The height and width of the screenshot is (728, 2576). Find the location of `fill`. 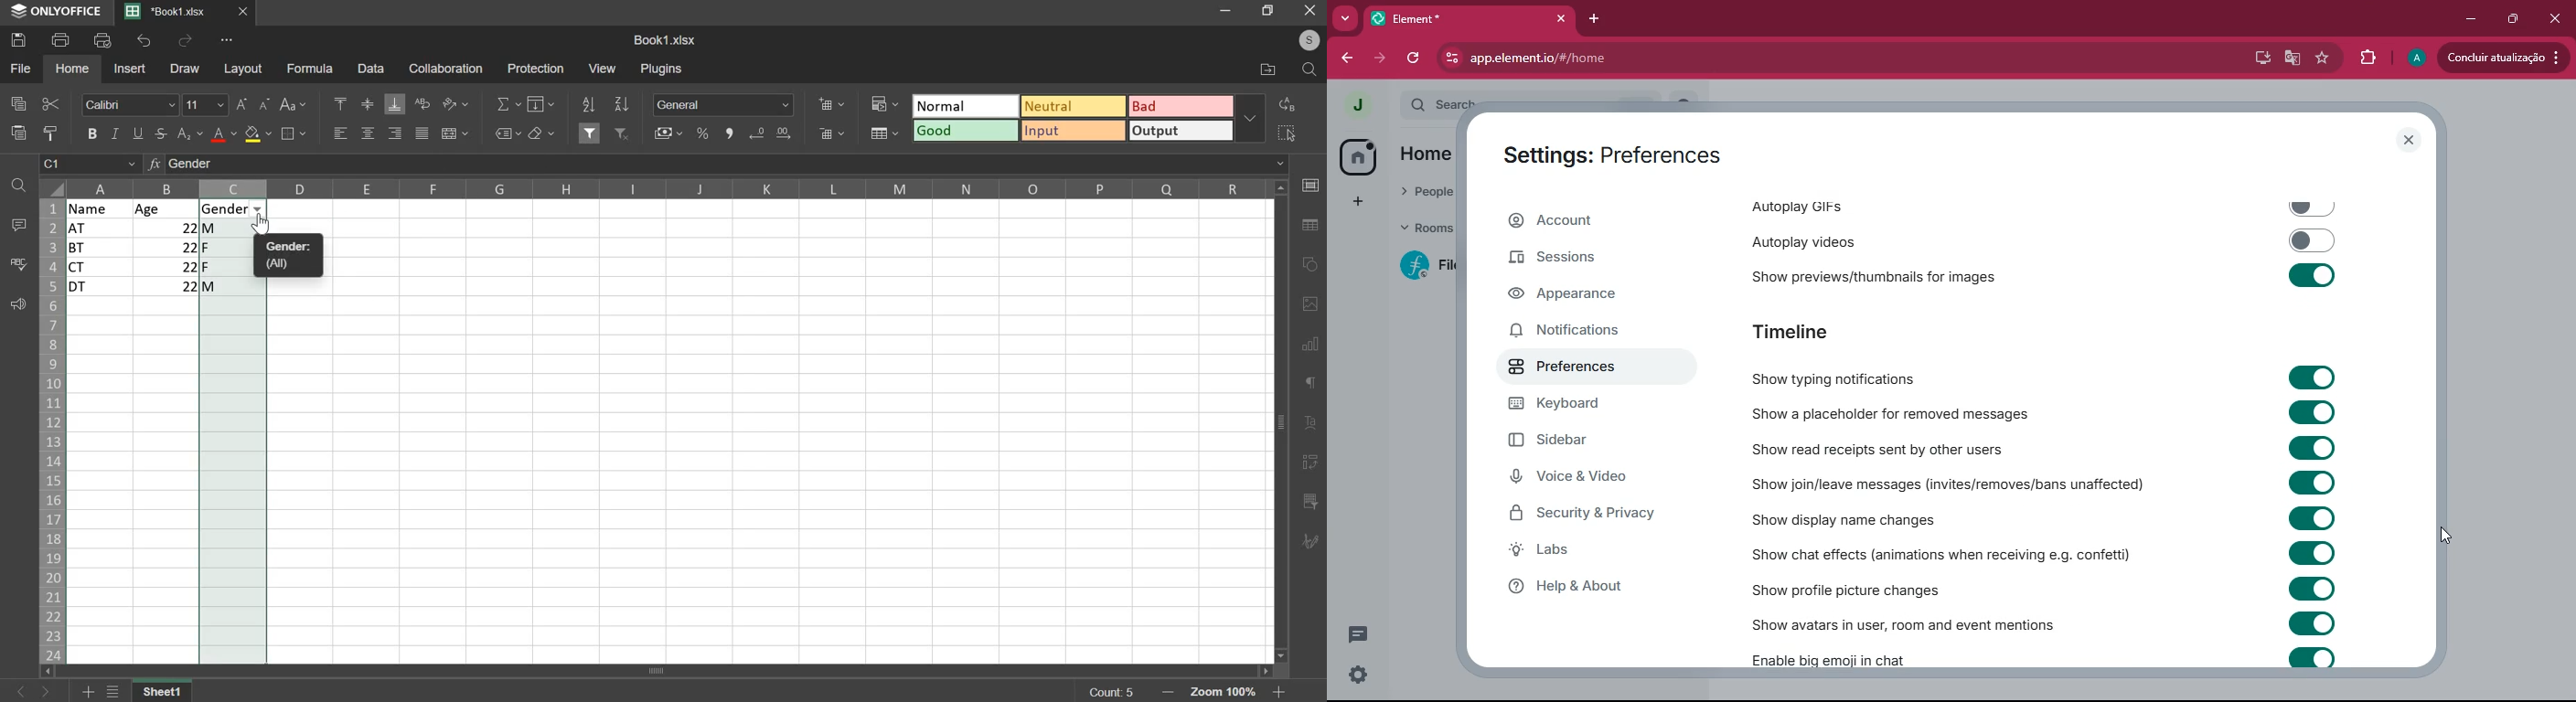

fill is located at coordinates (540, 104).